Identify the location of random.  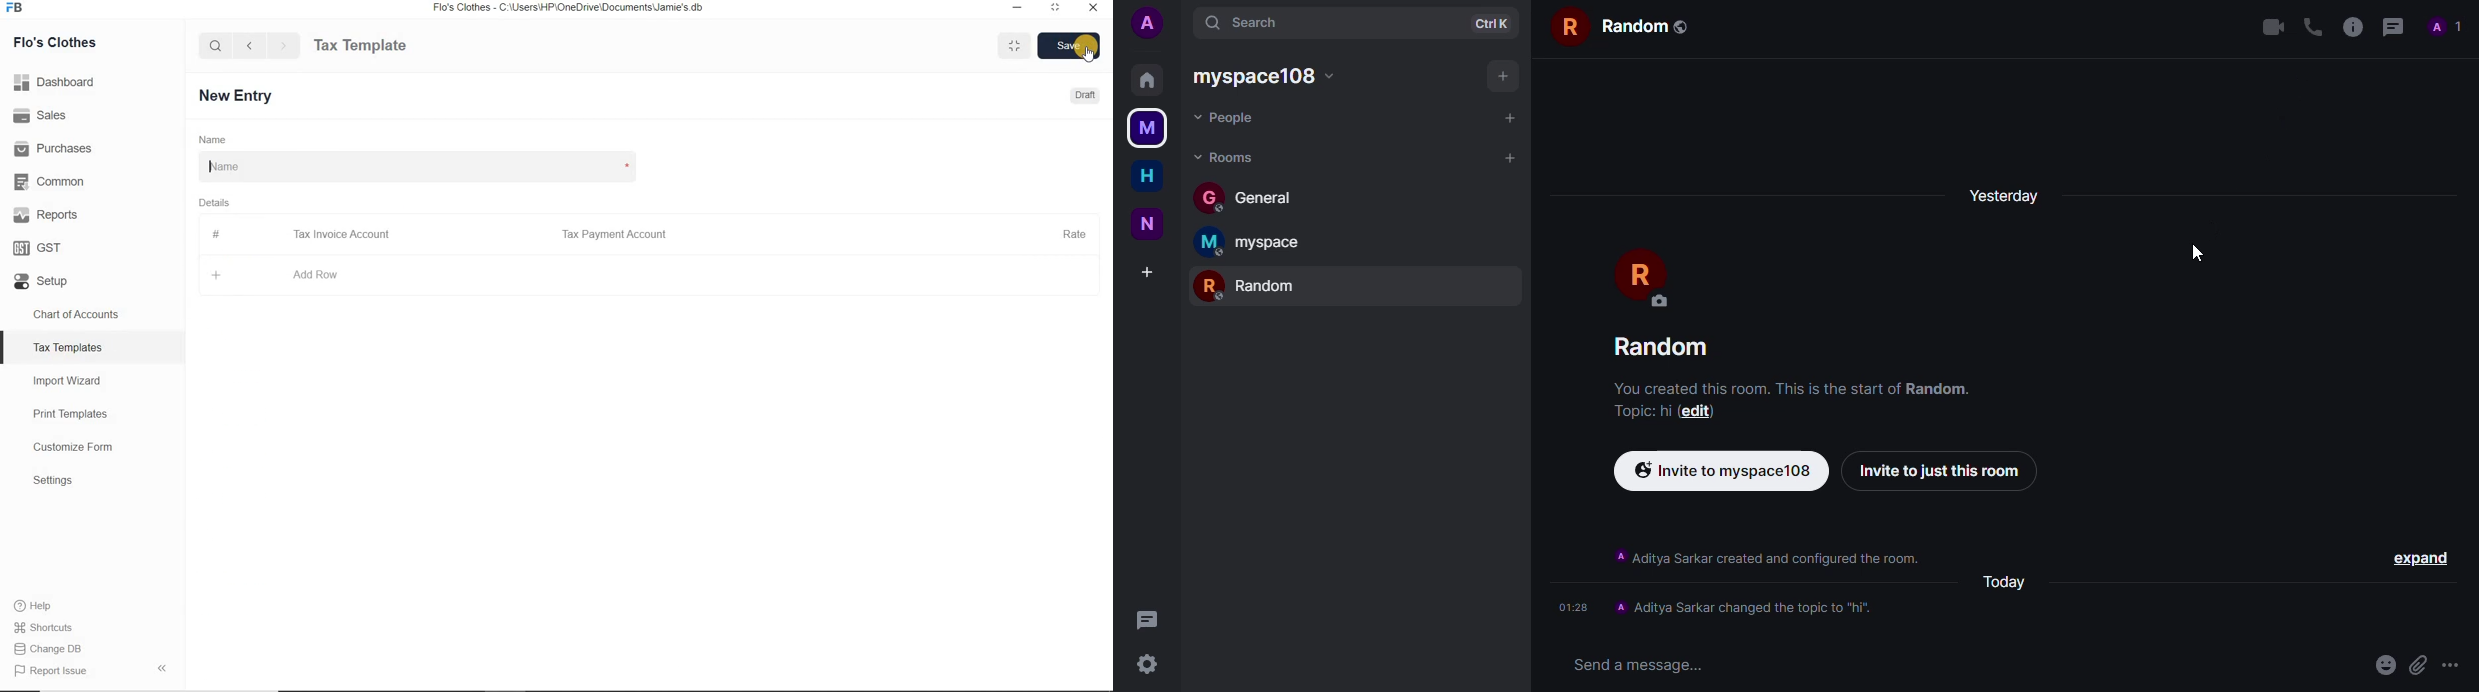
(1253, 283).